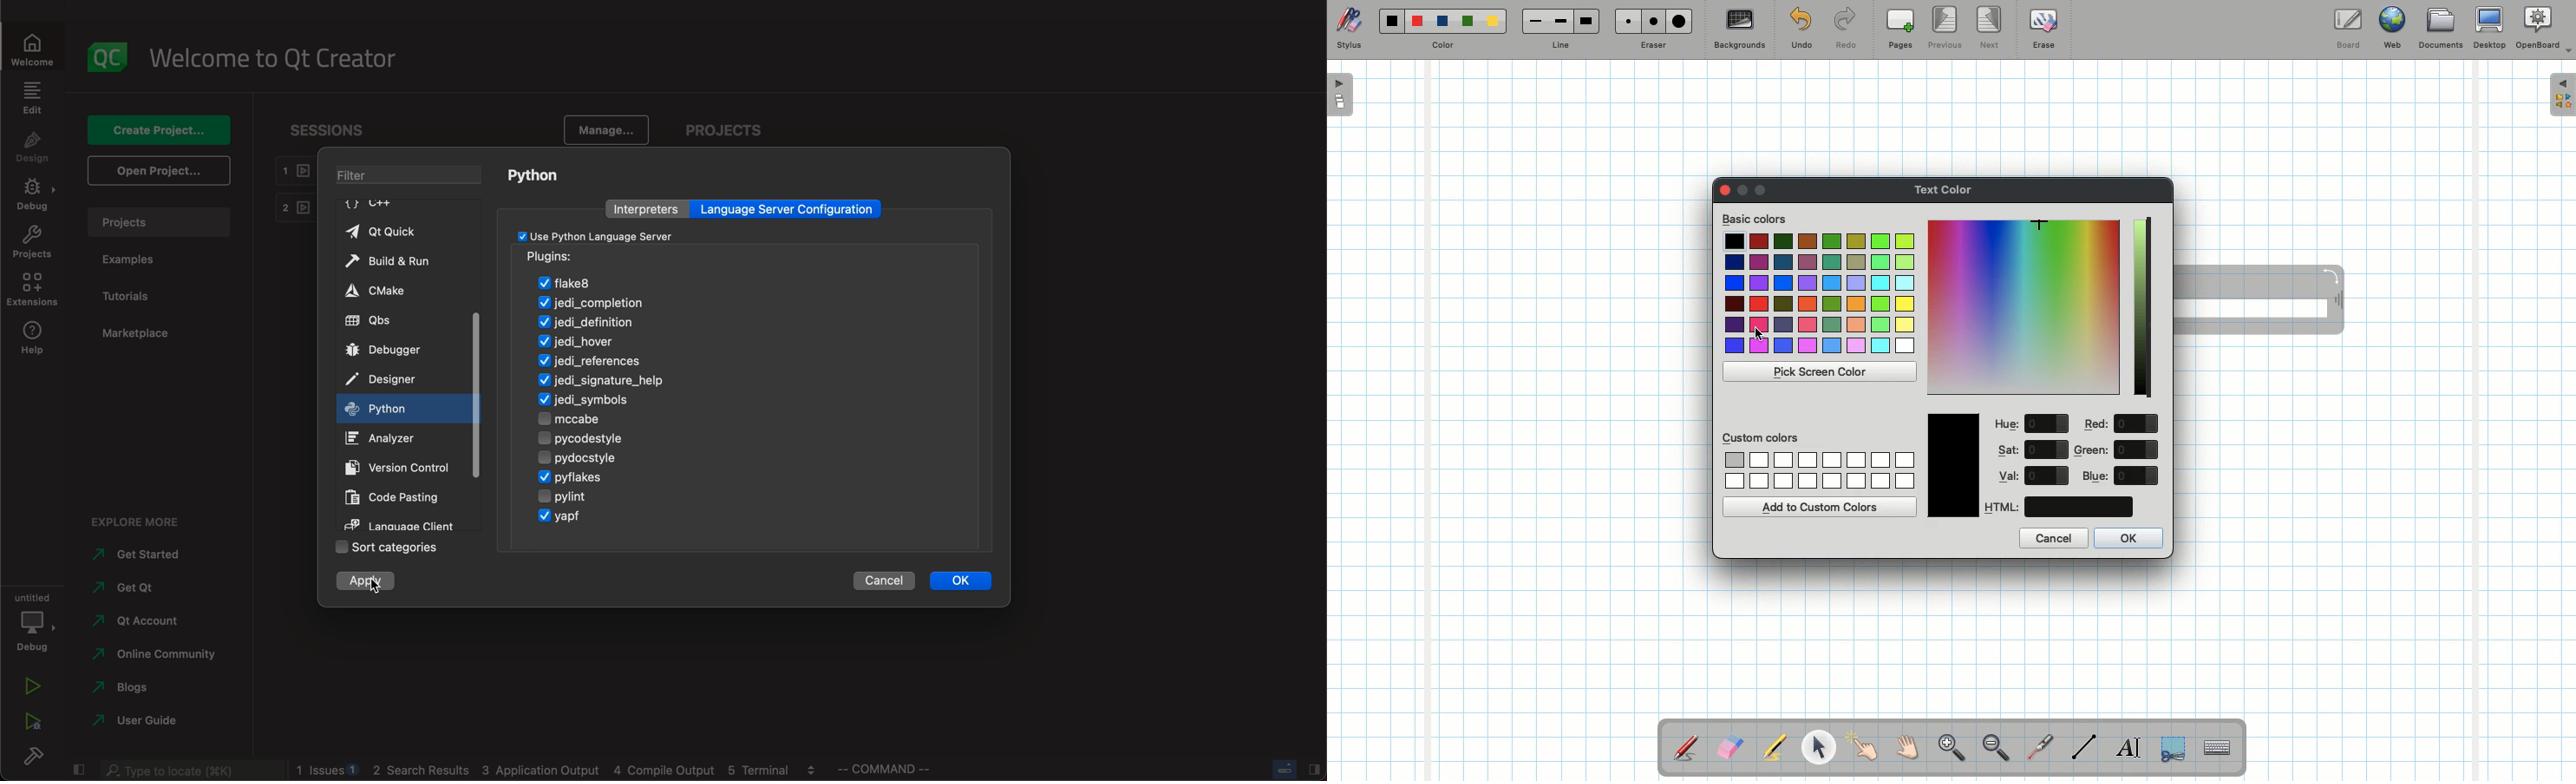  What do you see at coordinates (1468, 23) in the screenshot?
I see `Green` at bounding box center [1468, 23].